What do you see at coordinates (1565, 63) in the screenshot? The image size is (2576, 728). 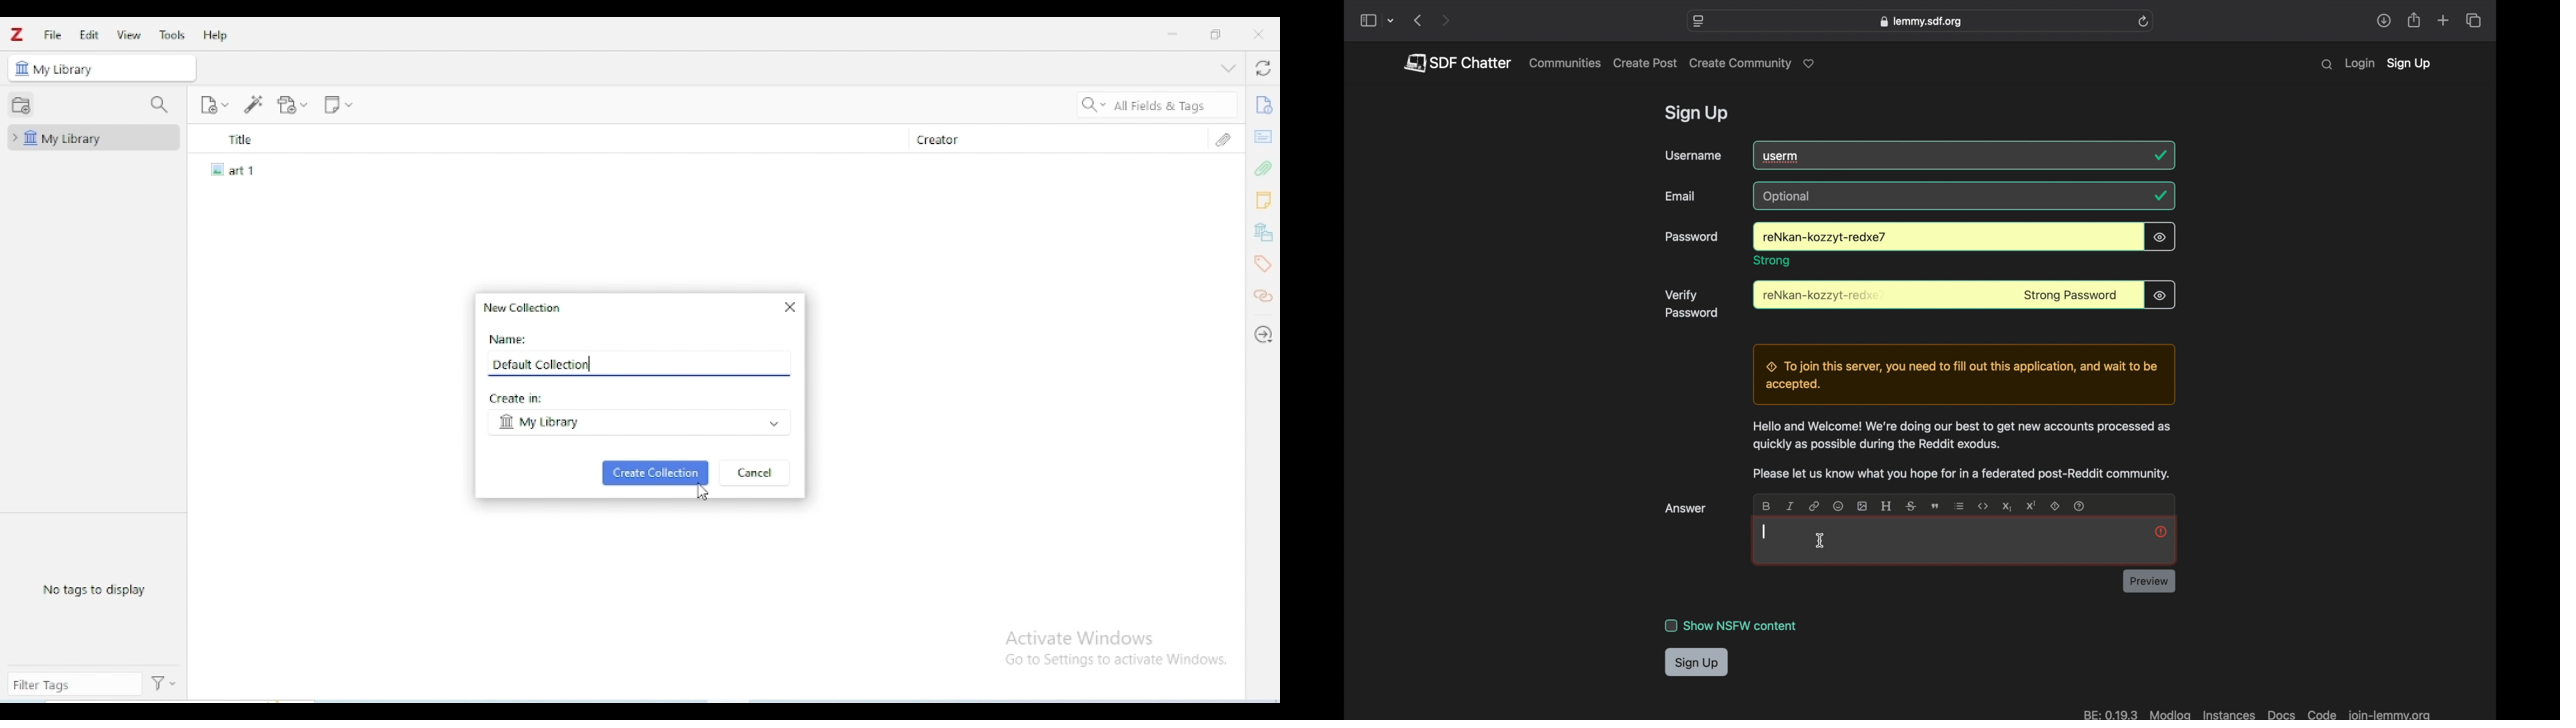 I see `communities` at bounding box center [1565, 63].